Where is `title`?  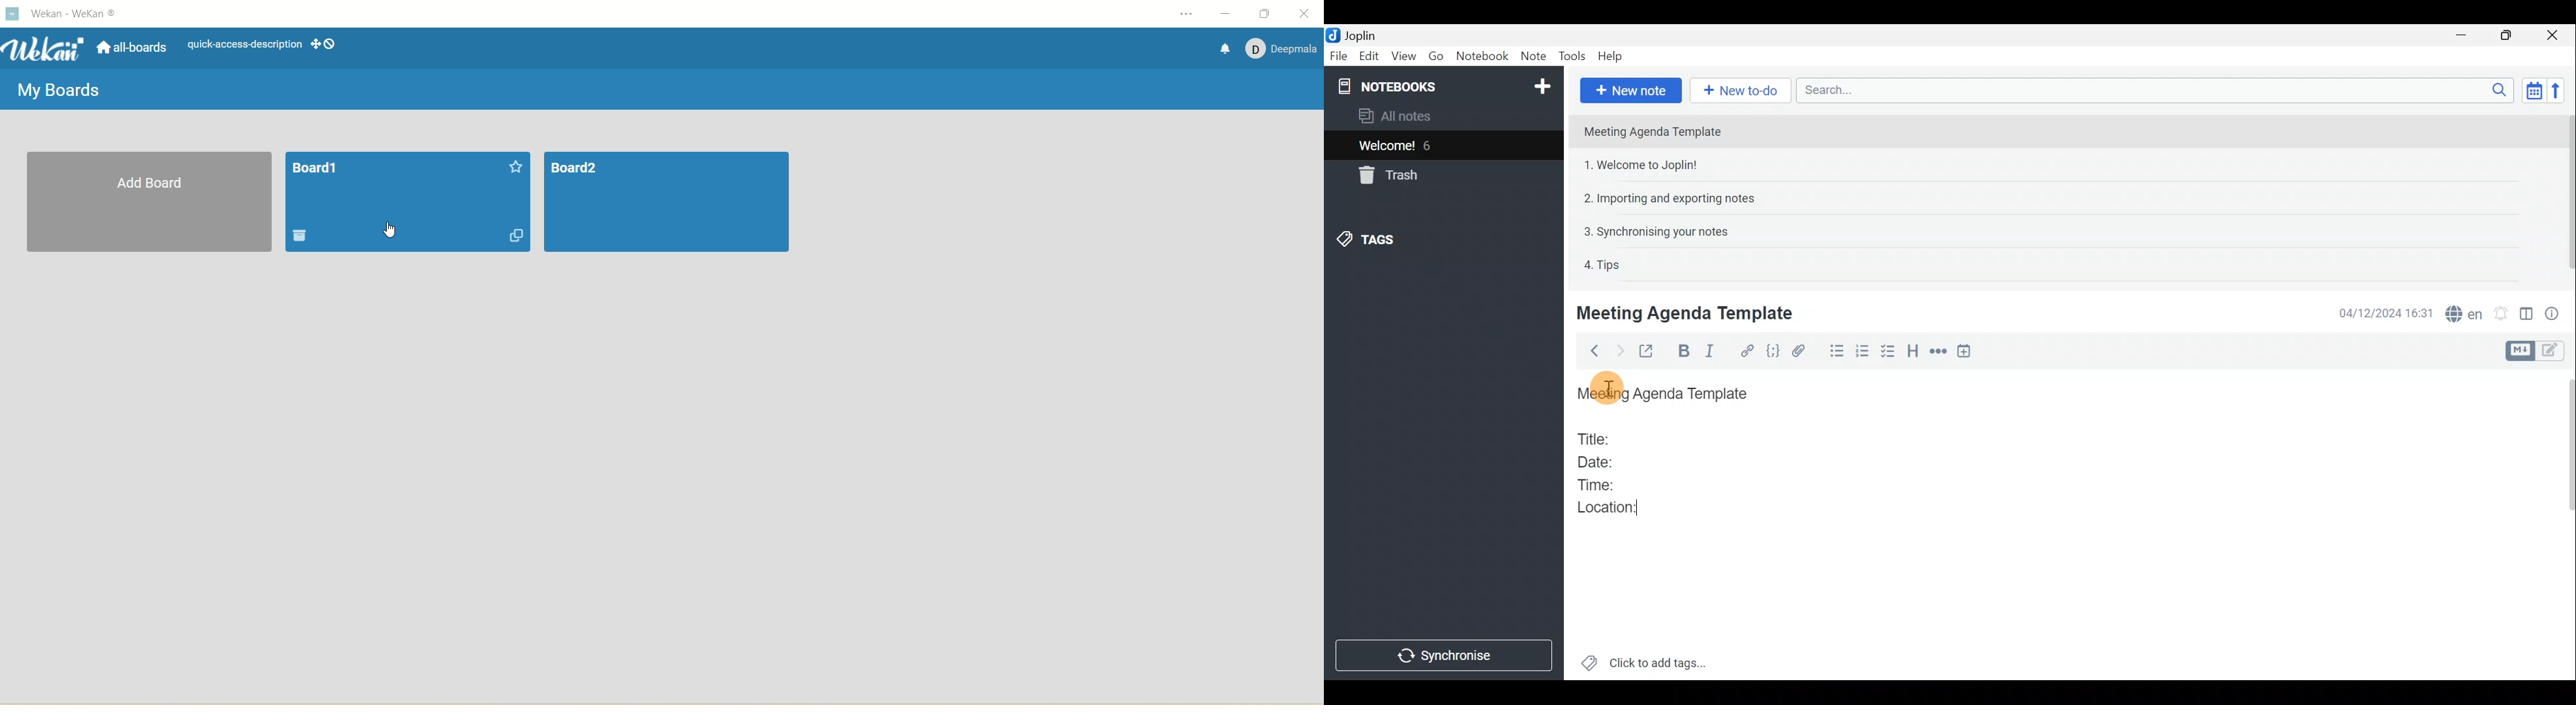
title is located at coordinates (318, 168).